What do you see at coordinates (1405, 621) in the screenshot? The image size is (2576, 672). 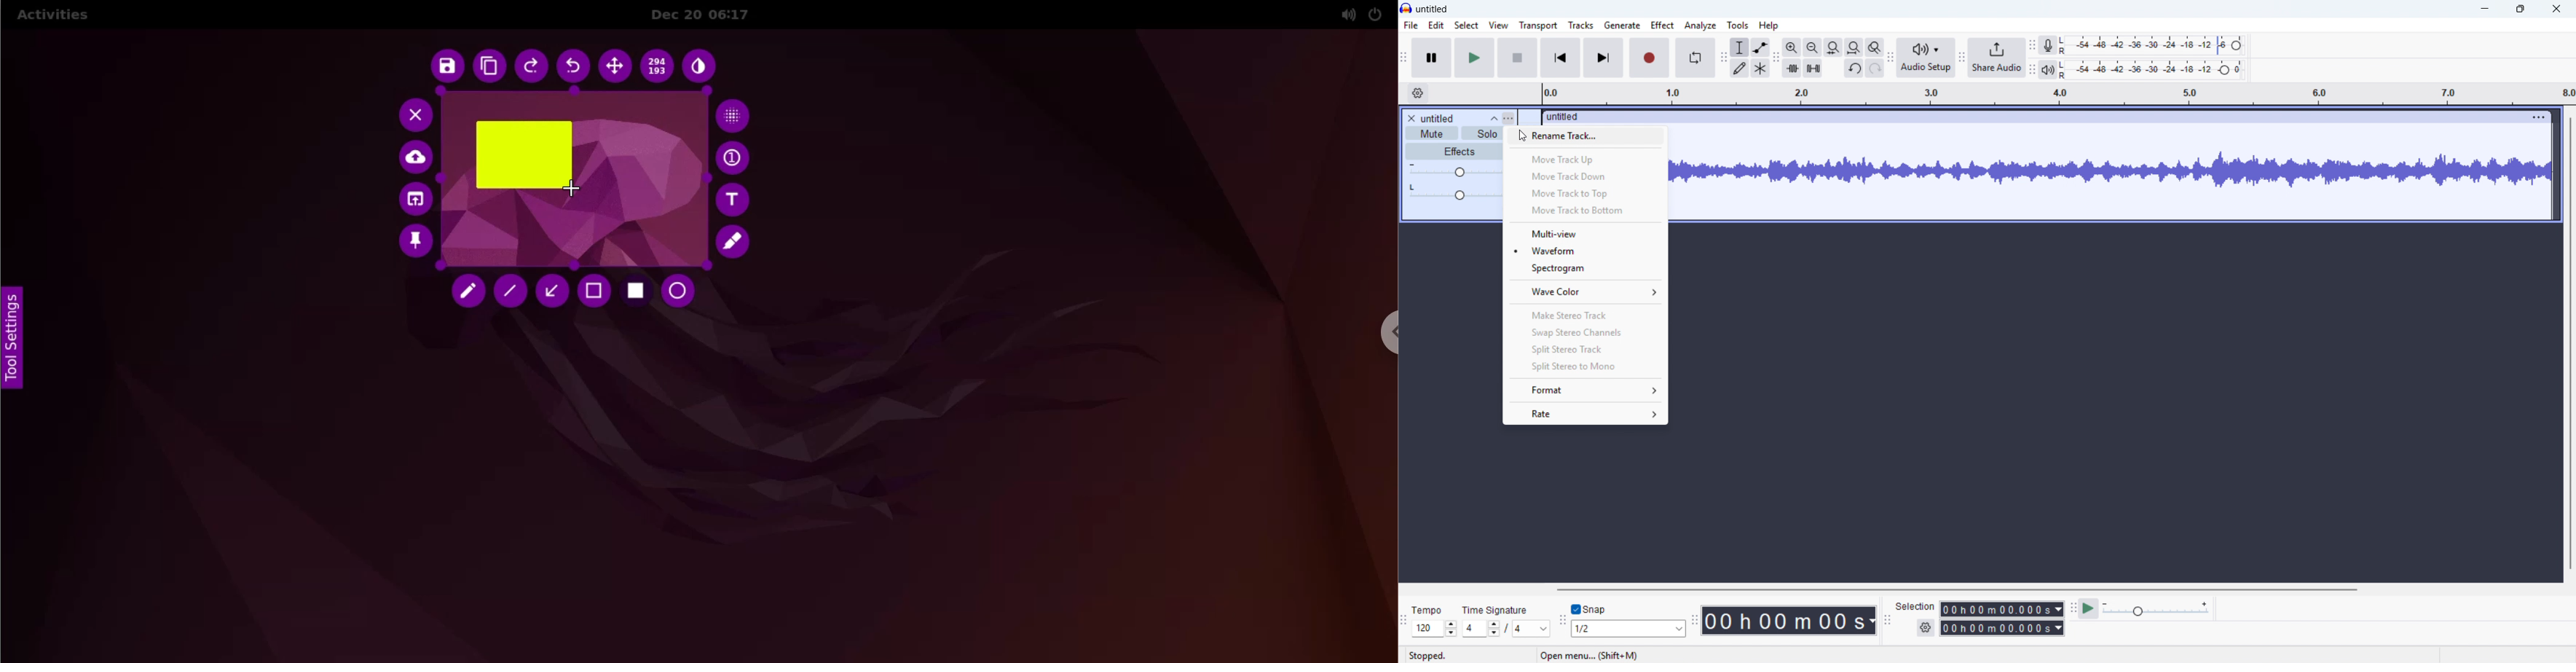 I see `Time signature toolbar ` at bounding box center [1405, 621].